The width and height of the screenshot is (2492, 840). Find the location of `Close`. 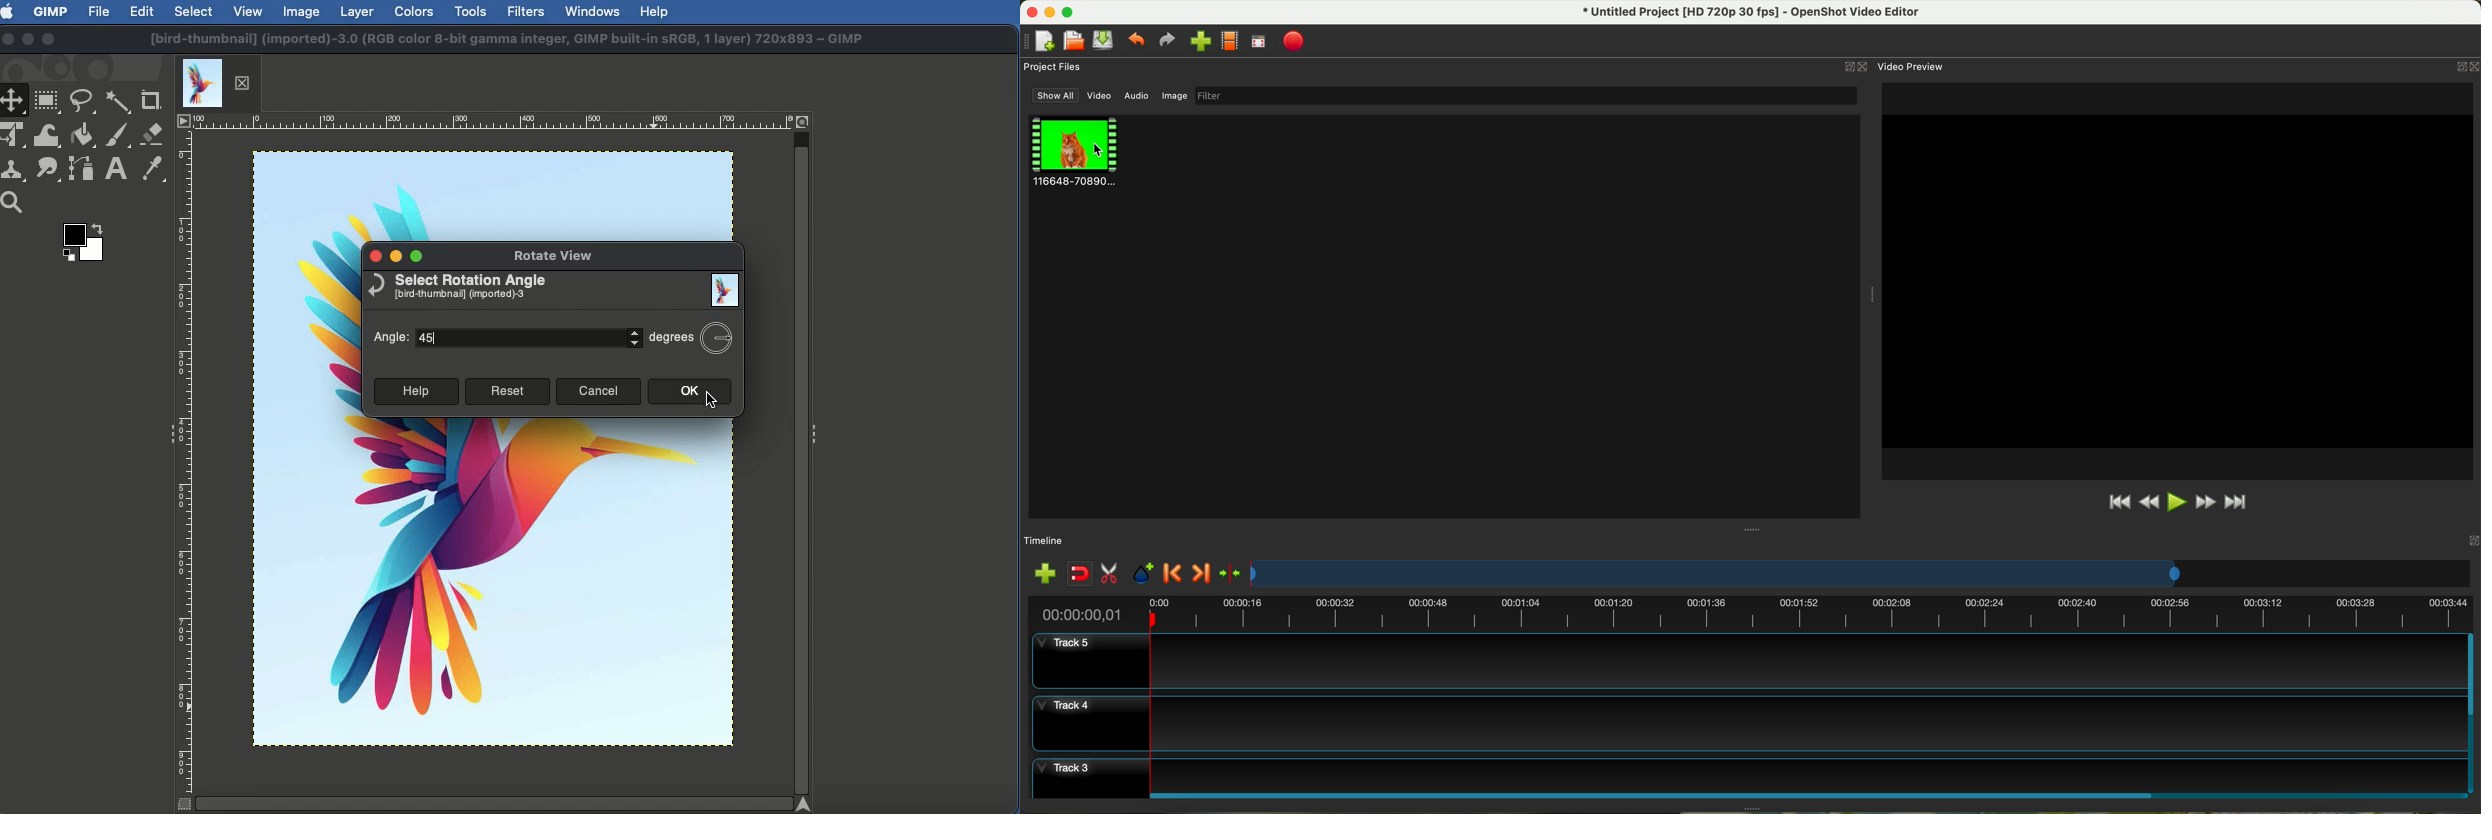

Close is located at coordinates (373, 258).